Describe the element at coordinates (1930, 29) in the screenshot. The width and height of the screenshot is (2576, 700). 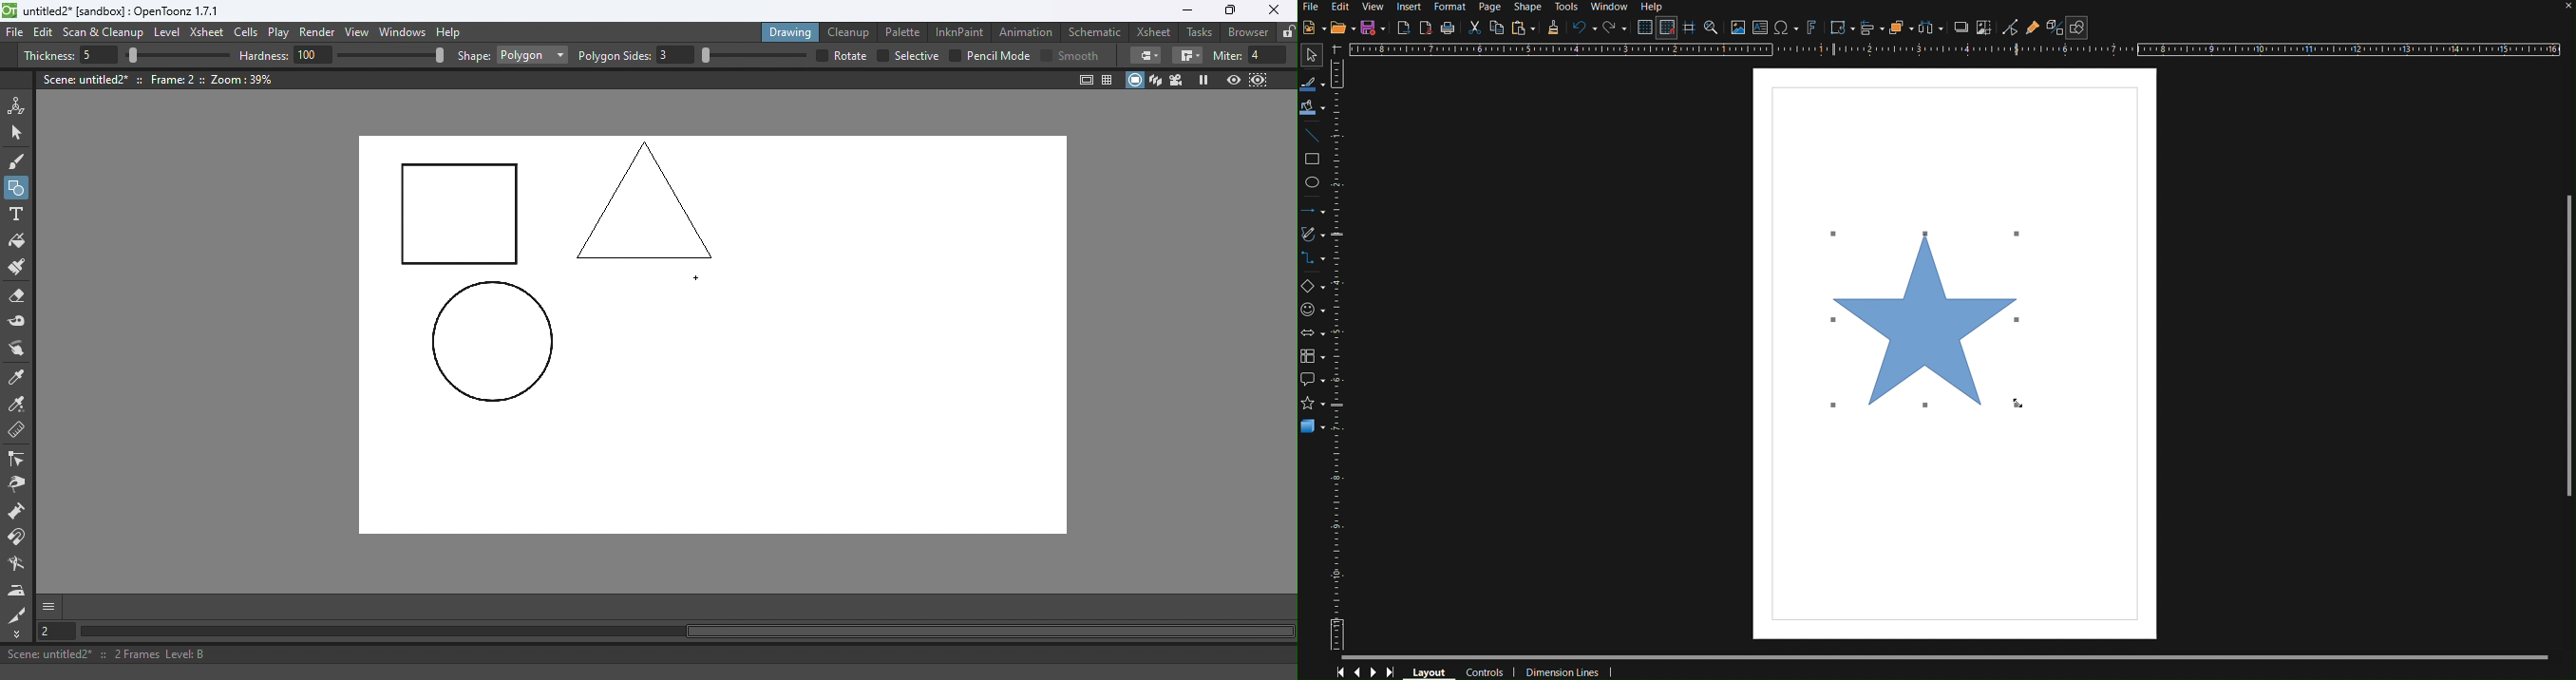
I see `Distribute Objects` at that location.